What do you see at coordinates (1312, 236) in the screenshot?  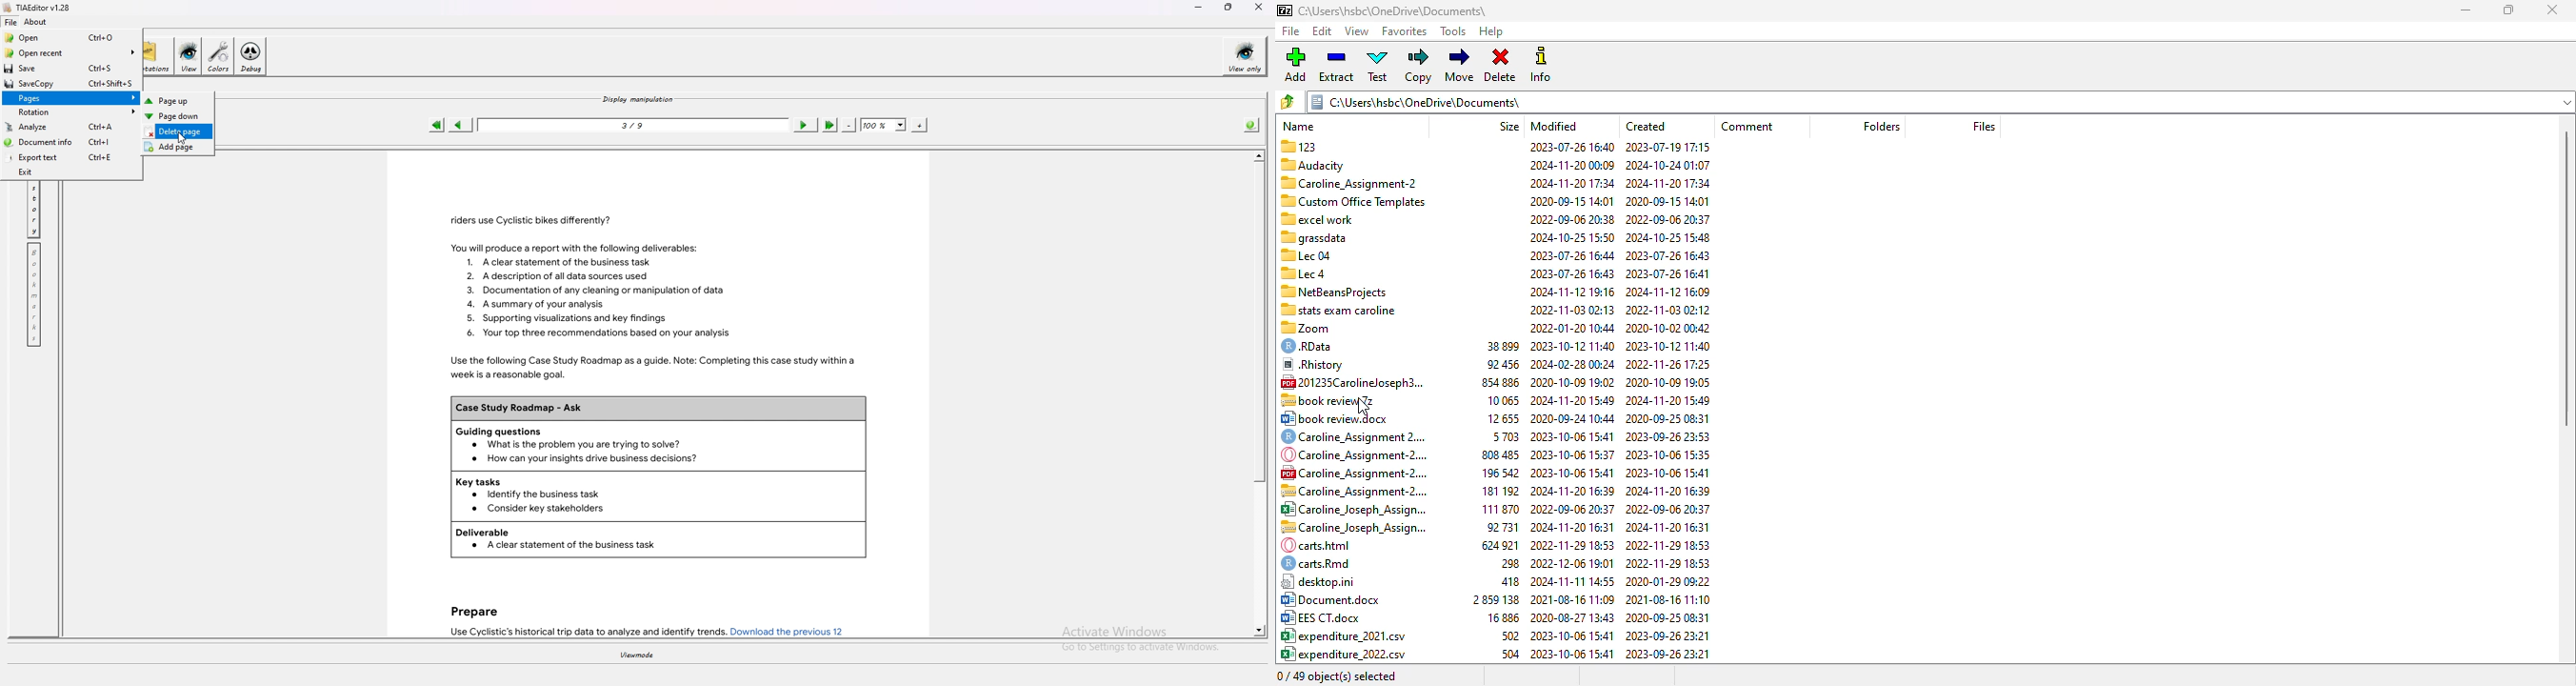 I see `` at bounding box center [1312, 236].